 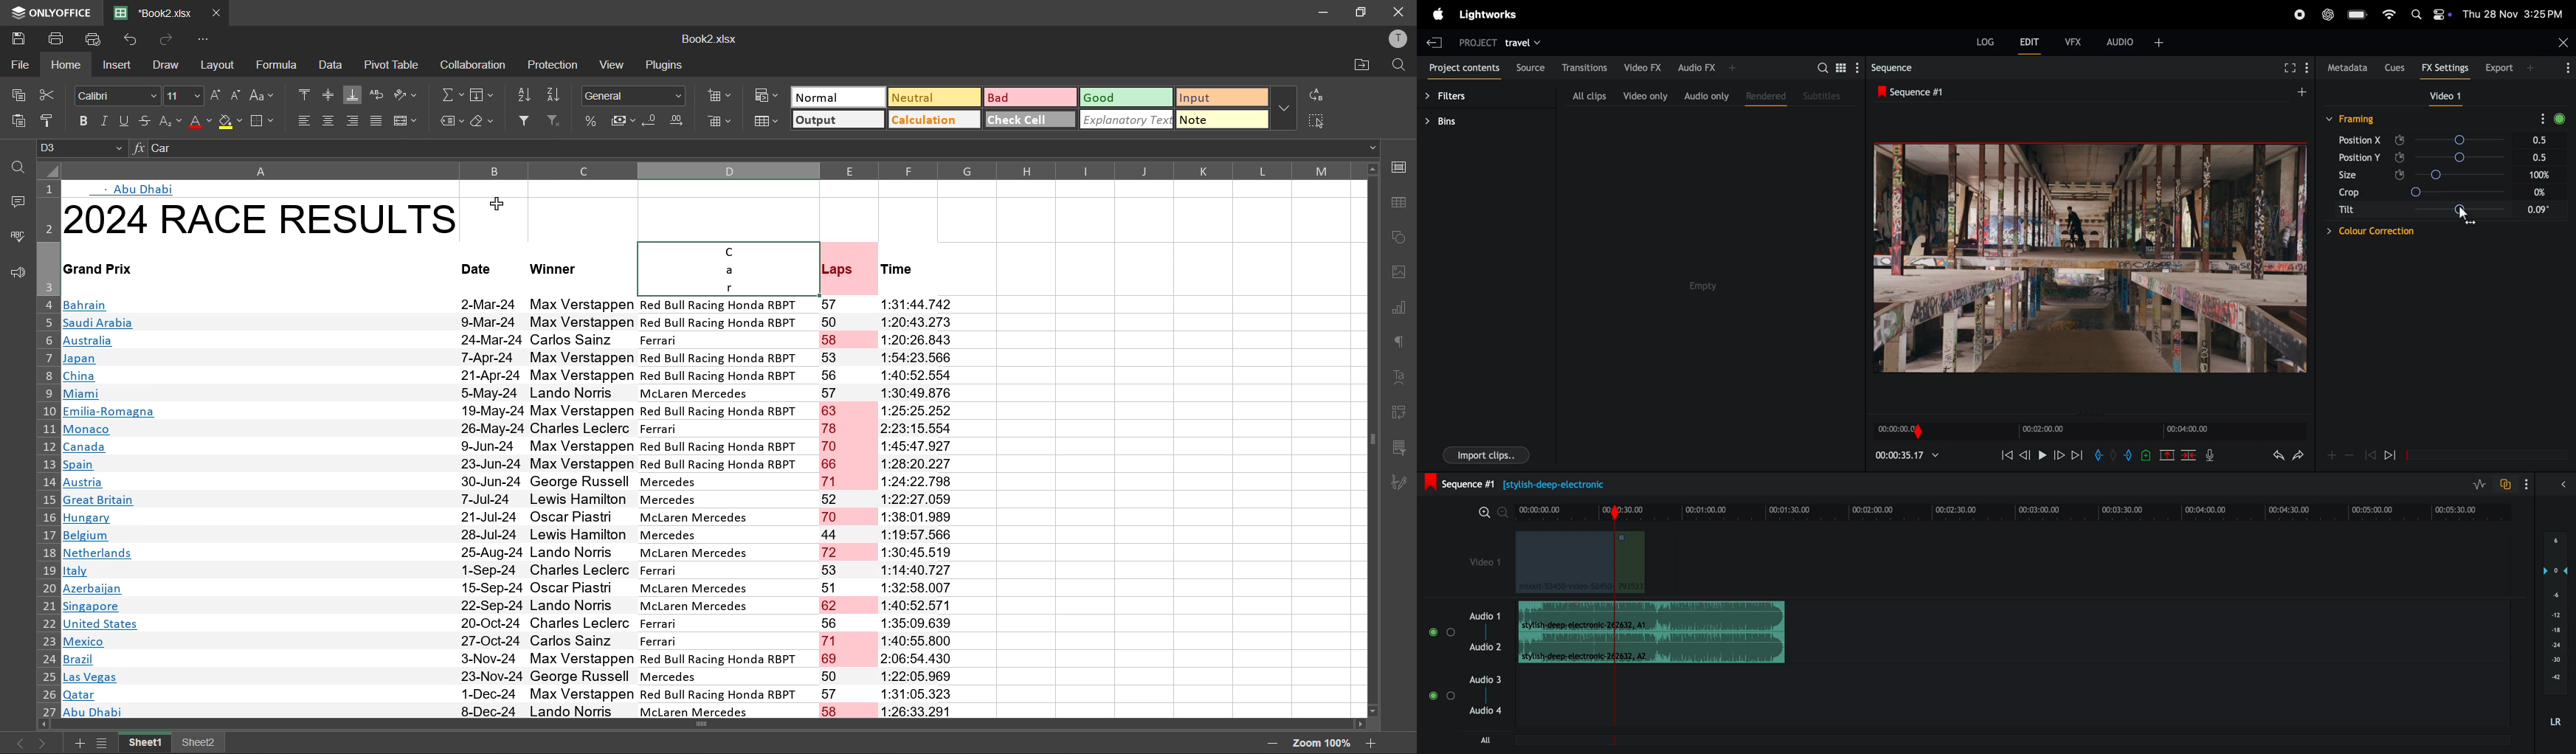 I want to click on summation, so click(x=450, y=97).